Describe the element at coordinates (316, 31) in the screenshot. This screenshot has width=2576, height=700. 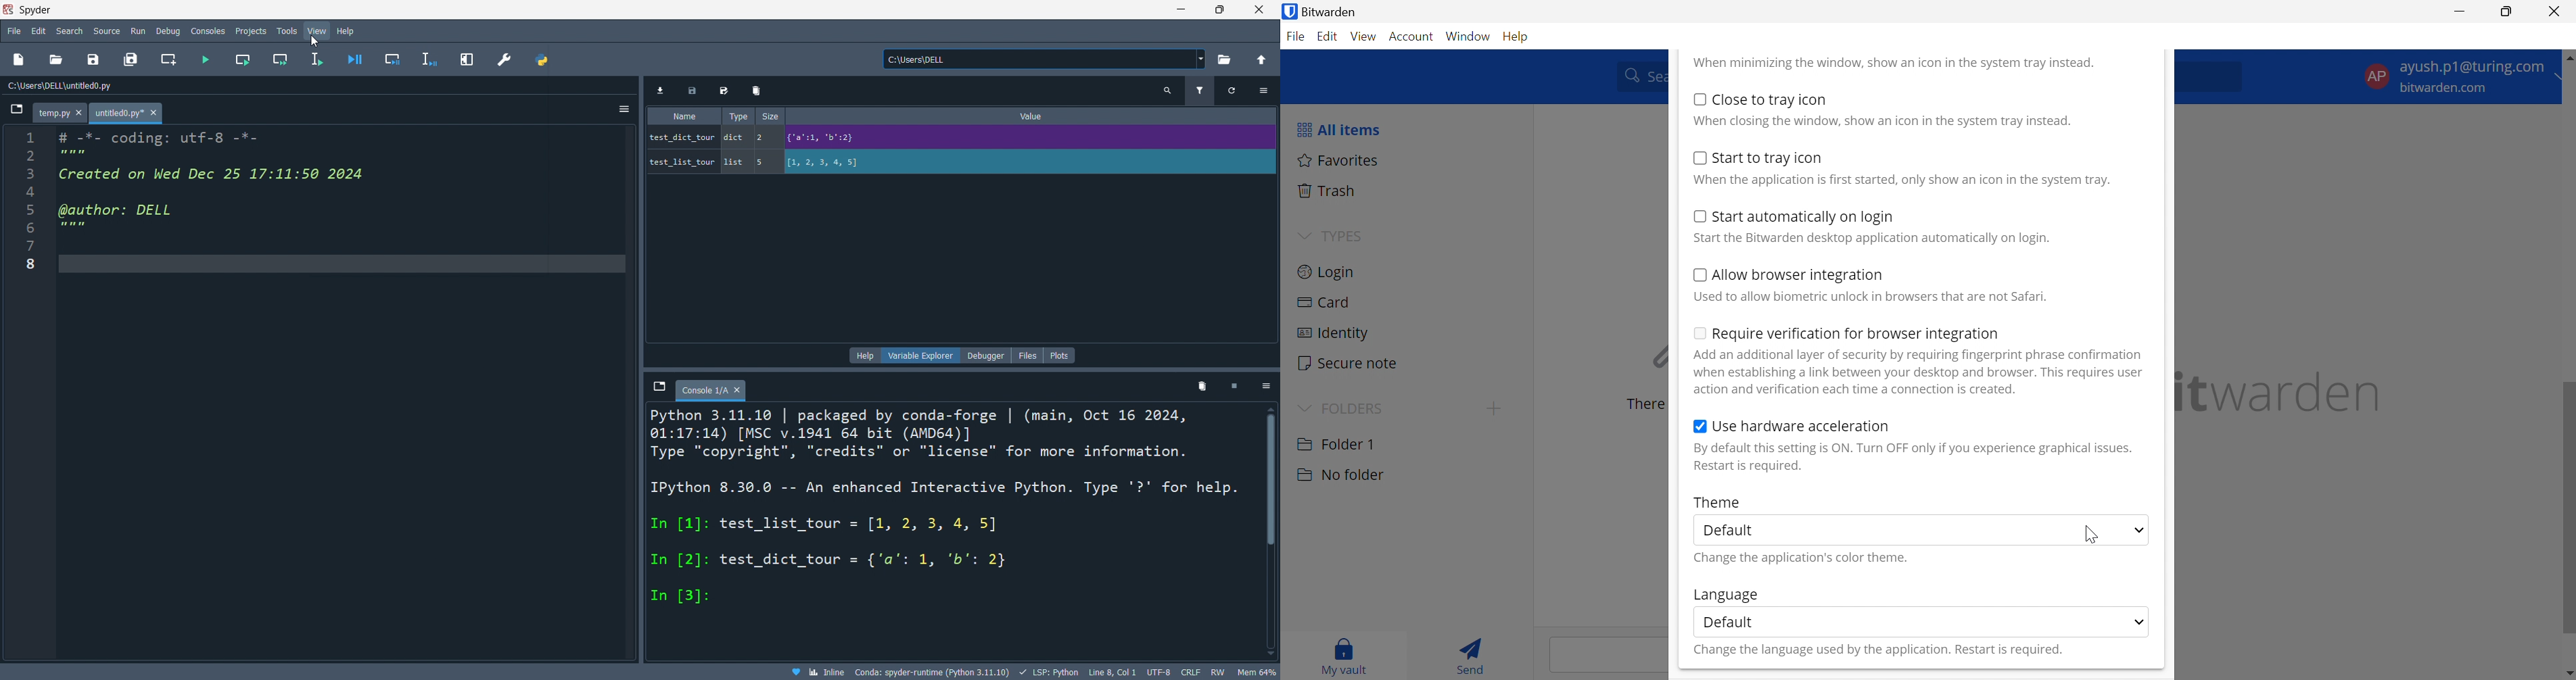
I see `view` at that location.